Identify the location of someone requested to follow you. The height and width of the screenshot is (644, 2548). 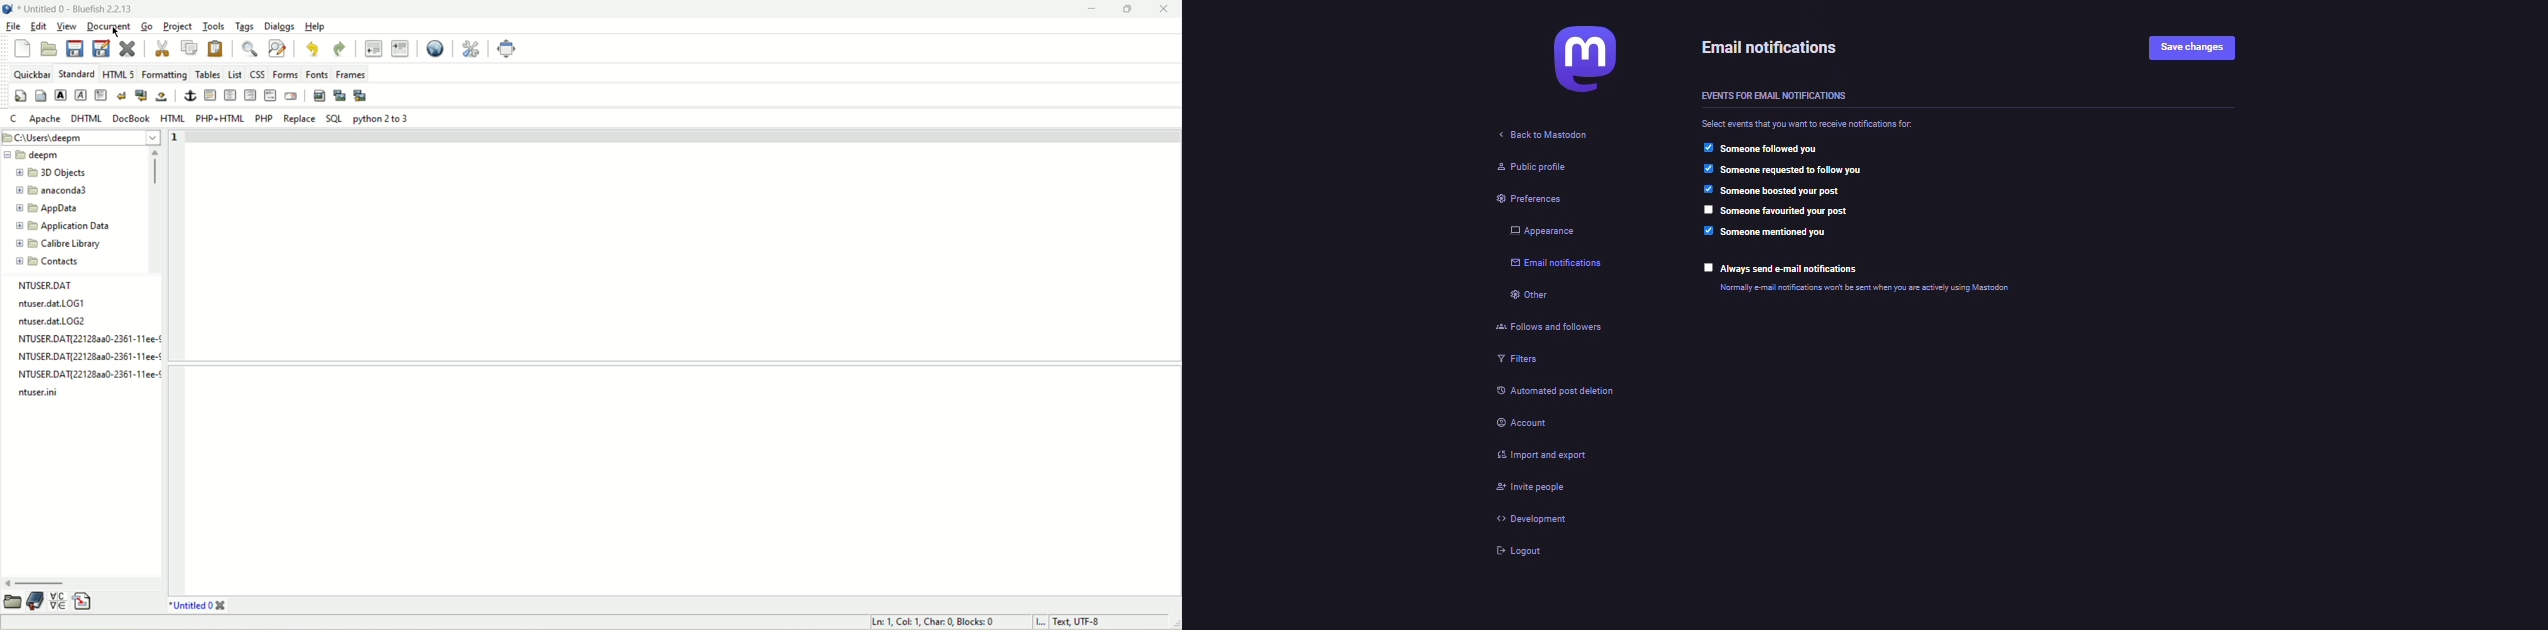
(1805, 171).